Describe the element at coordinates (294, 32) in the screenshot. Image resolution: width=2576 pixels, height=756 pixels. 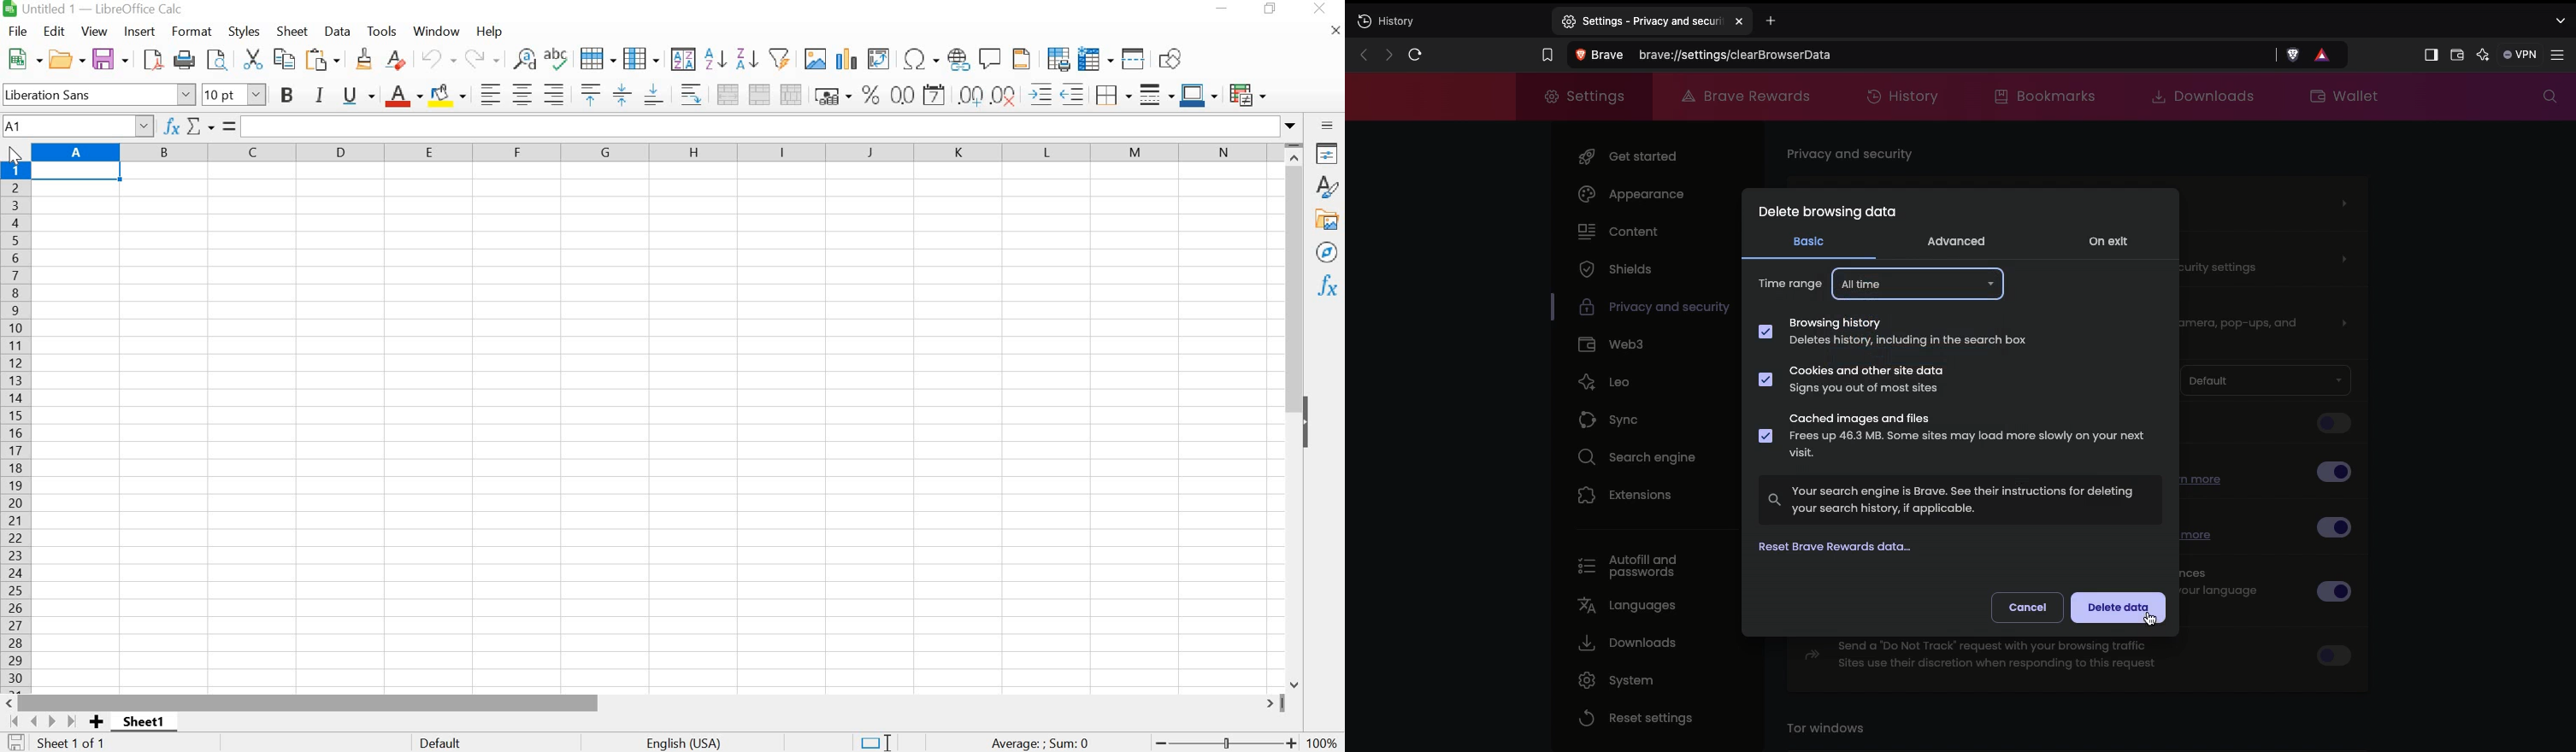
I see `SHEET` at that location.